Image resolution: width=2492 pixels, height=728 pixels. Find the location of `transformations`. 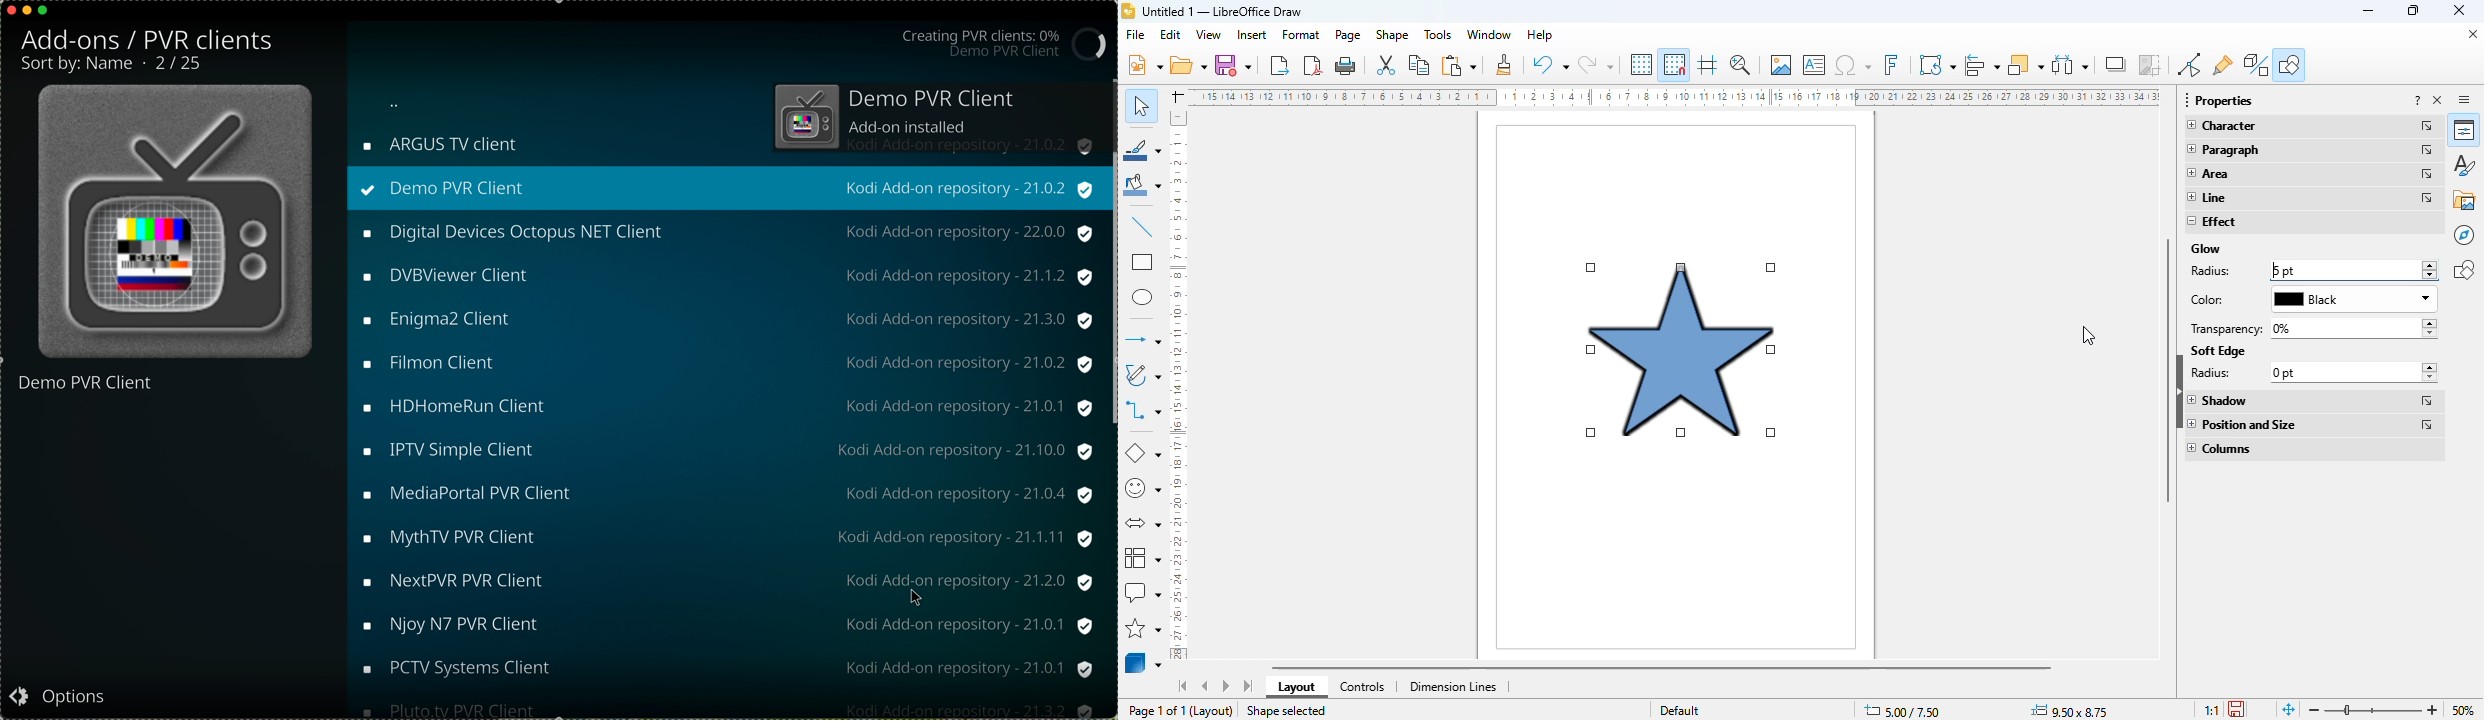

transformations is located at coordinates (1937, 65).